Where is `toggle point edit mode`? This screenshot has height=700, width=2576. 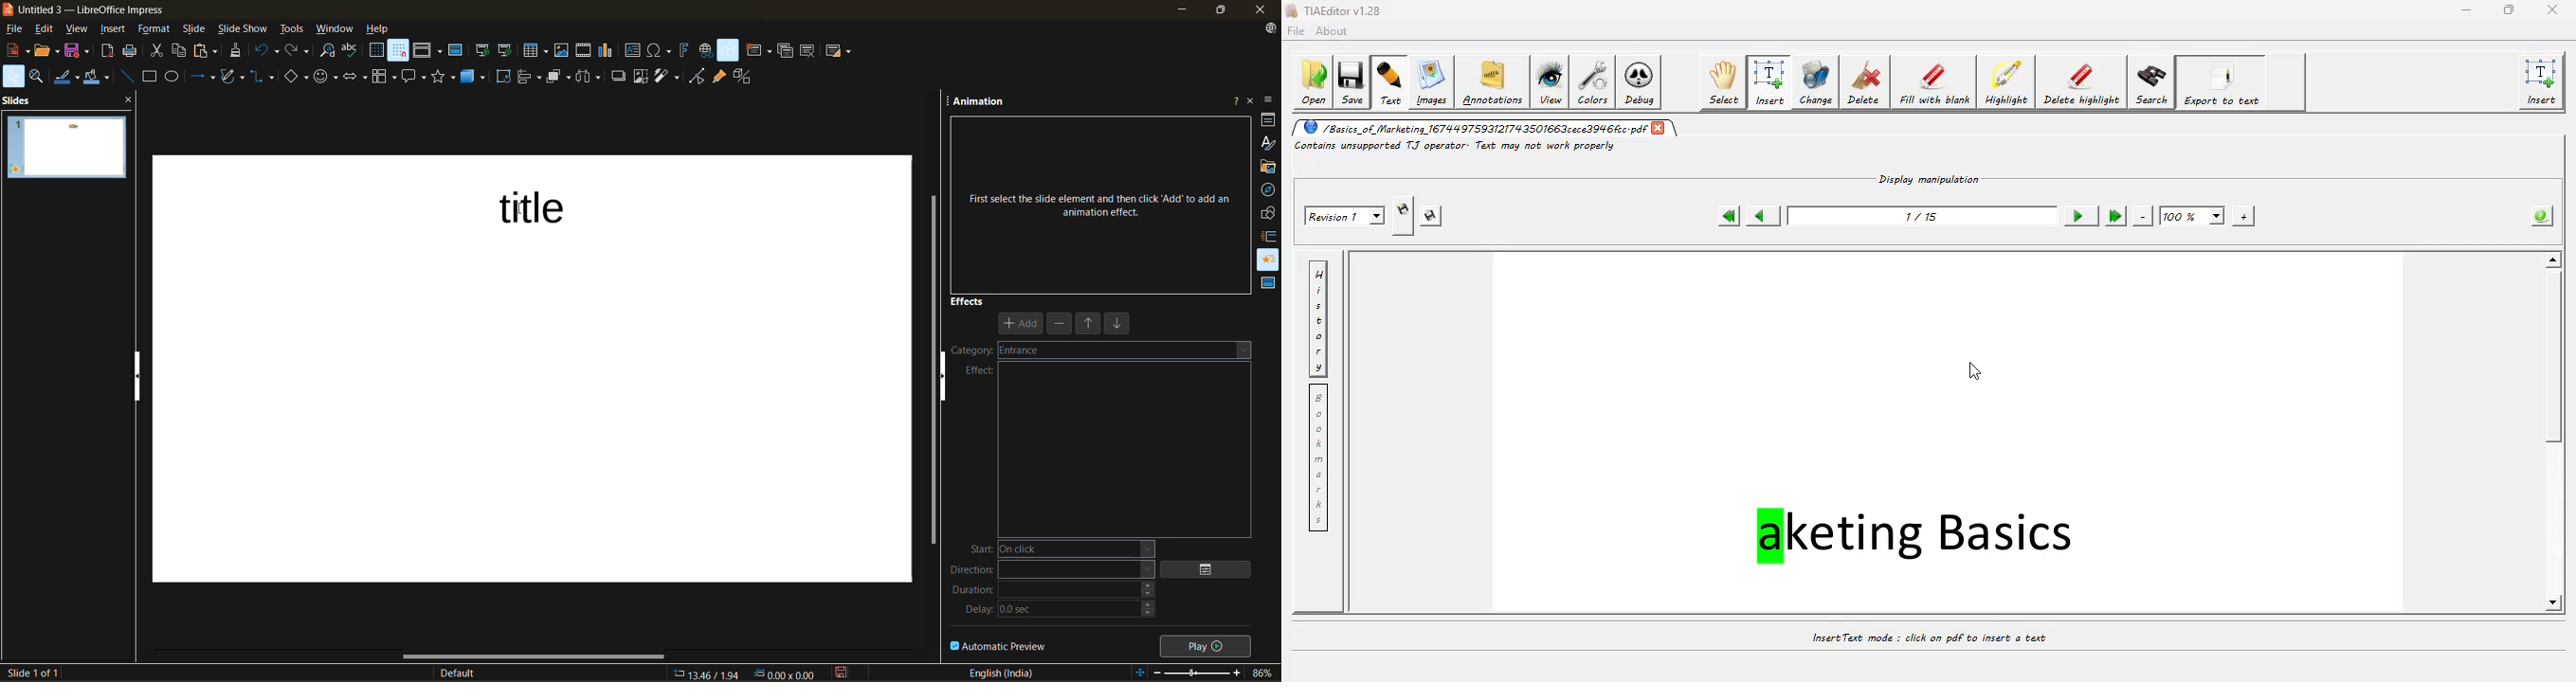
toggle point edit mode is located at coordinates (699, 77).